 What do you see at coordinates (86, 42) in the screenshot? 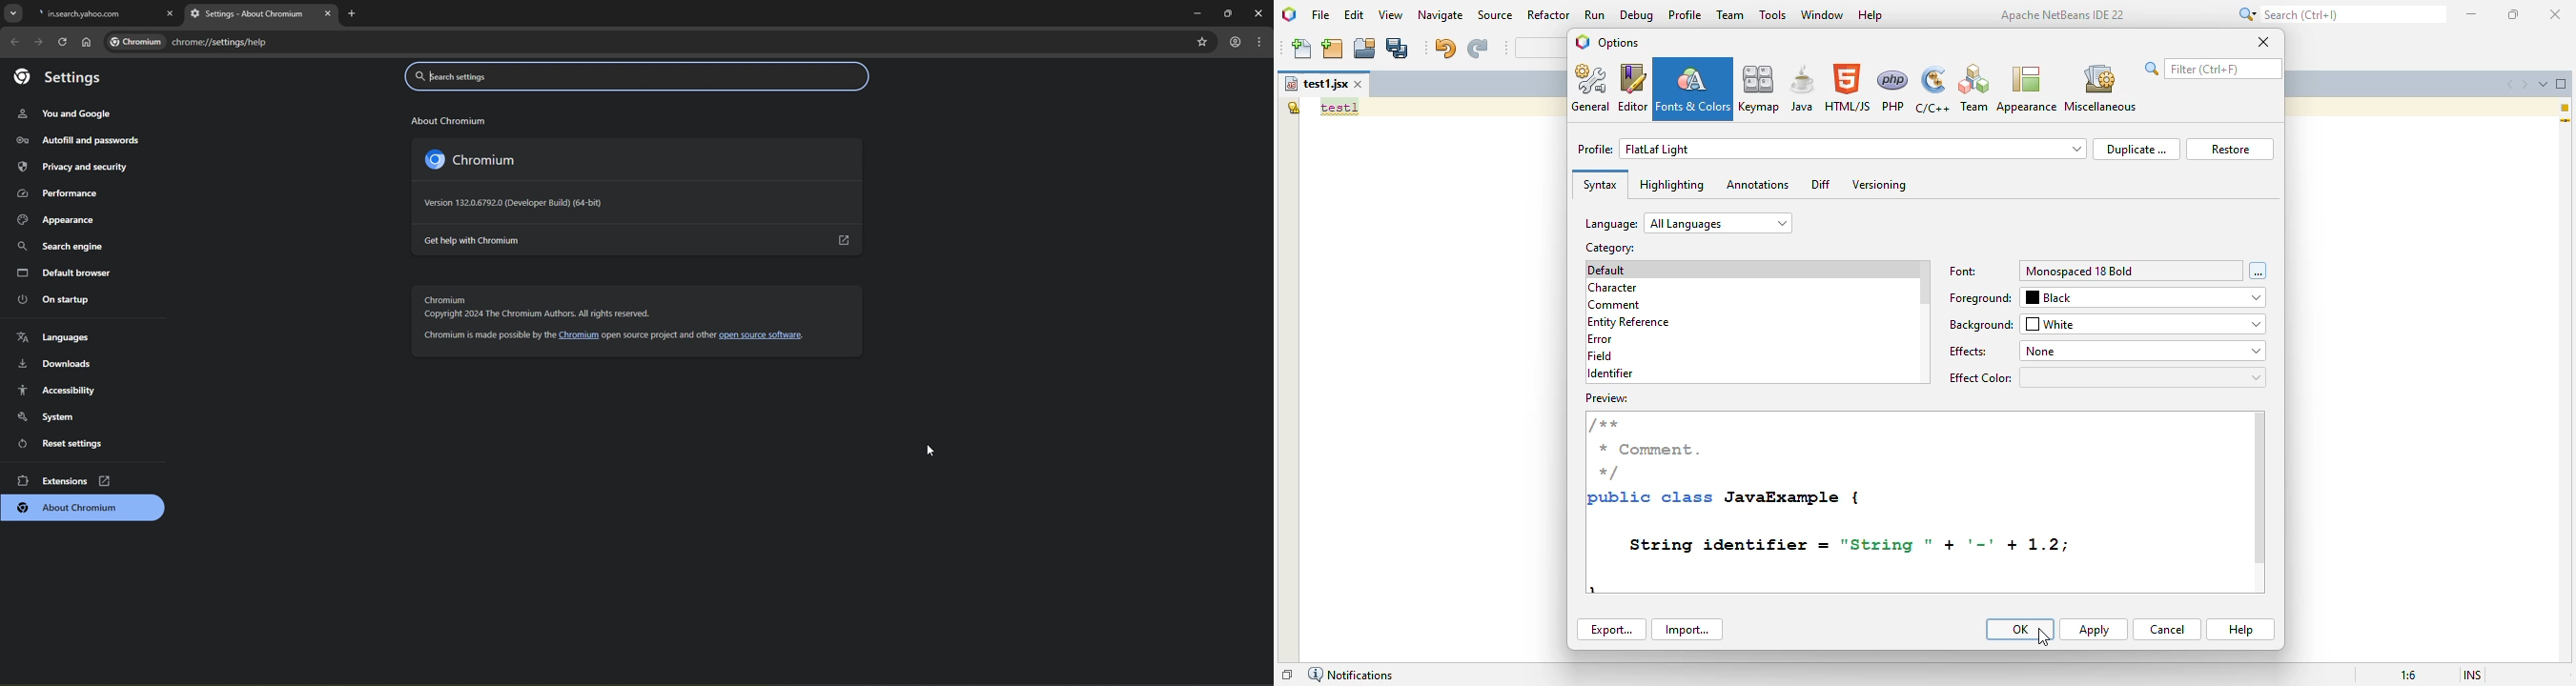
I see `Home Page` at bounding box center [86, 42].